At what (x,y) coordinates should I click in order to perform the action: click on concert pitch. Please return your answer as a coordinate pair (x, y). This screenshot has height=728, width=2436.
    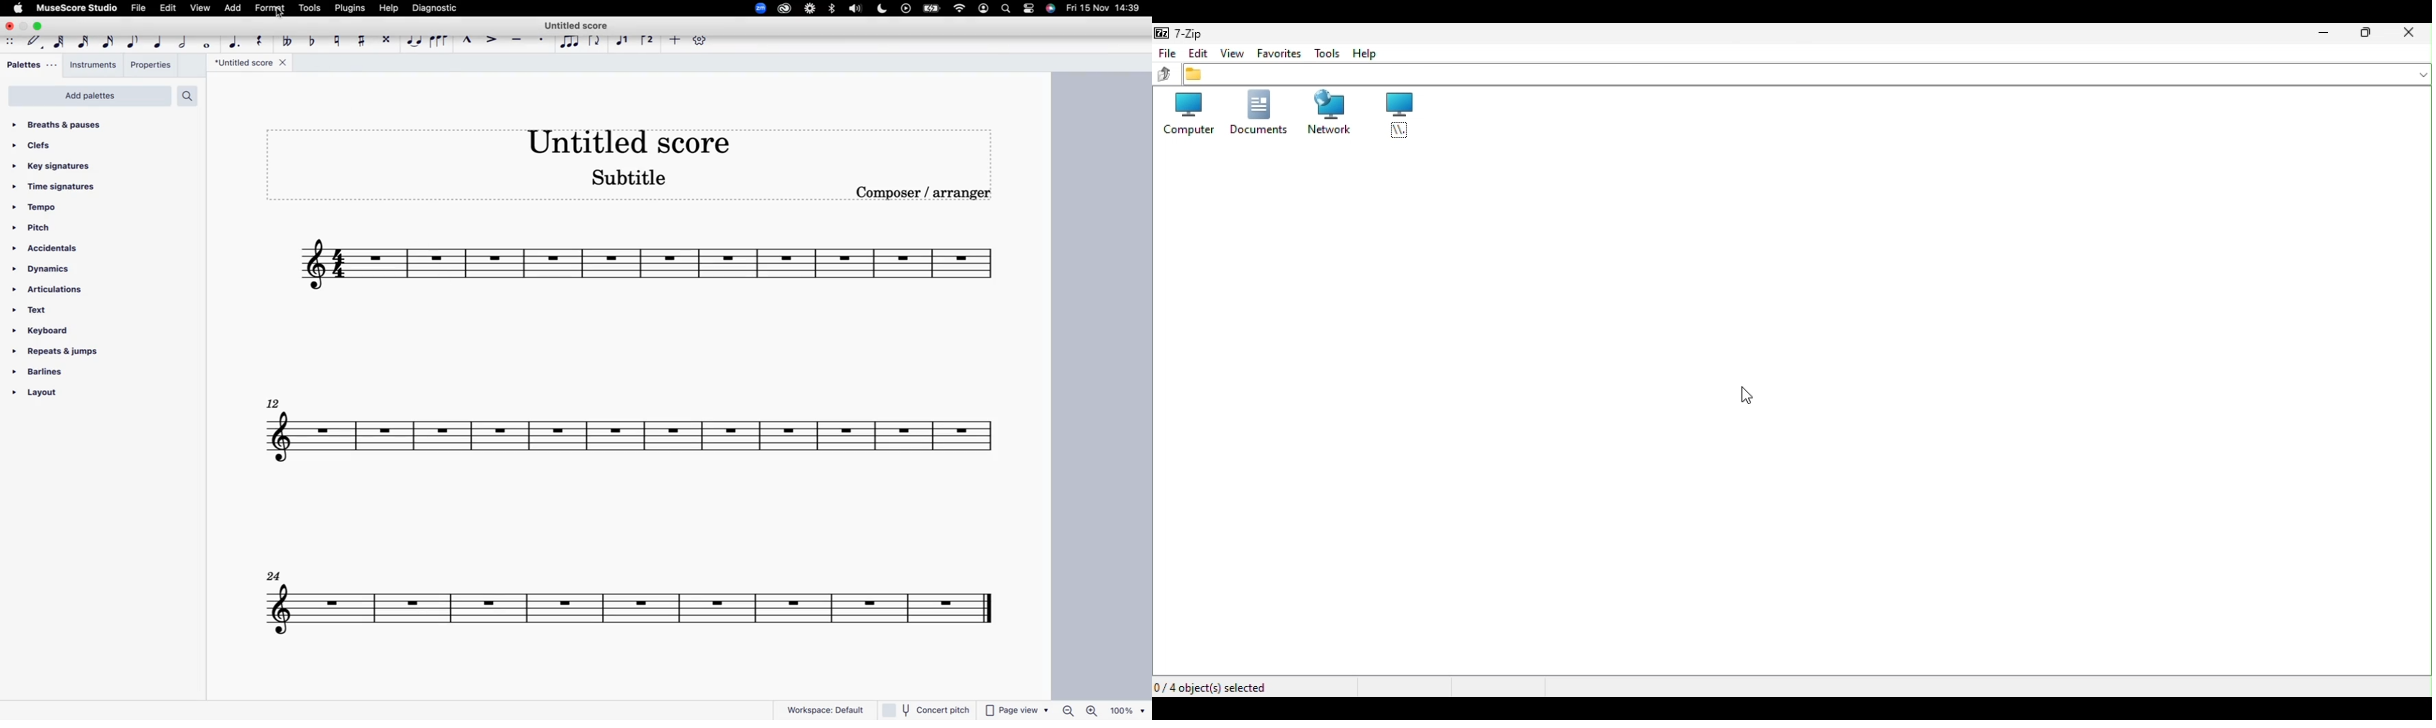
    Looking at the image, I should click on (930, 708).